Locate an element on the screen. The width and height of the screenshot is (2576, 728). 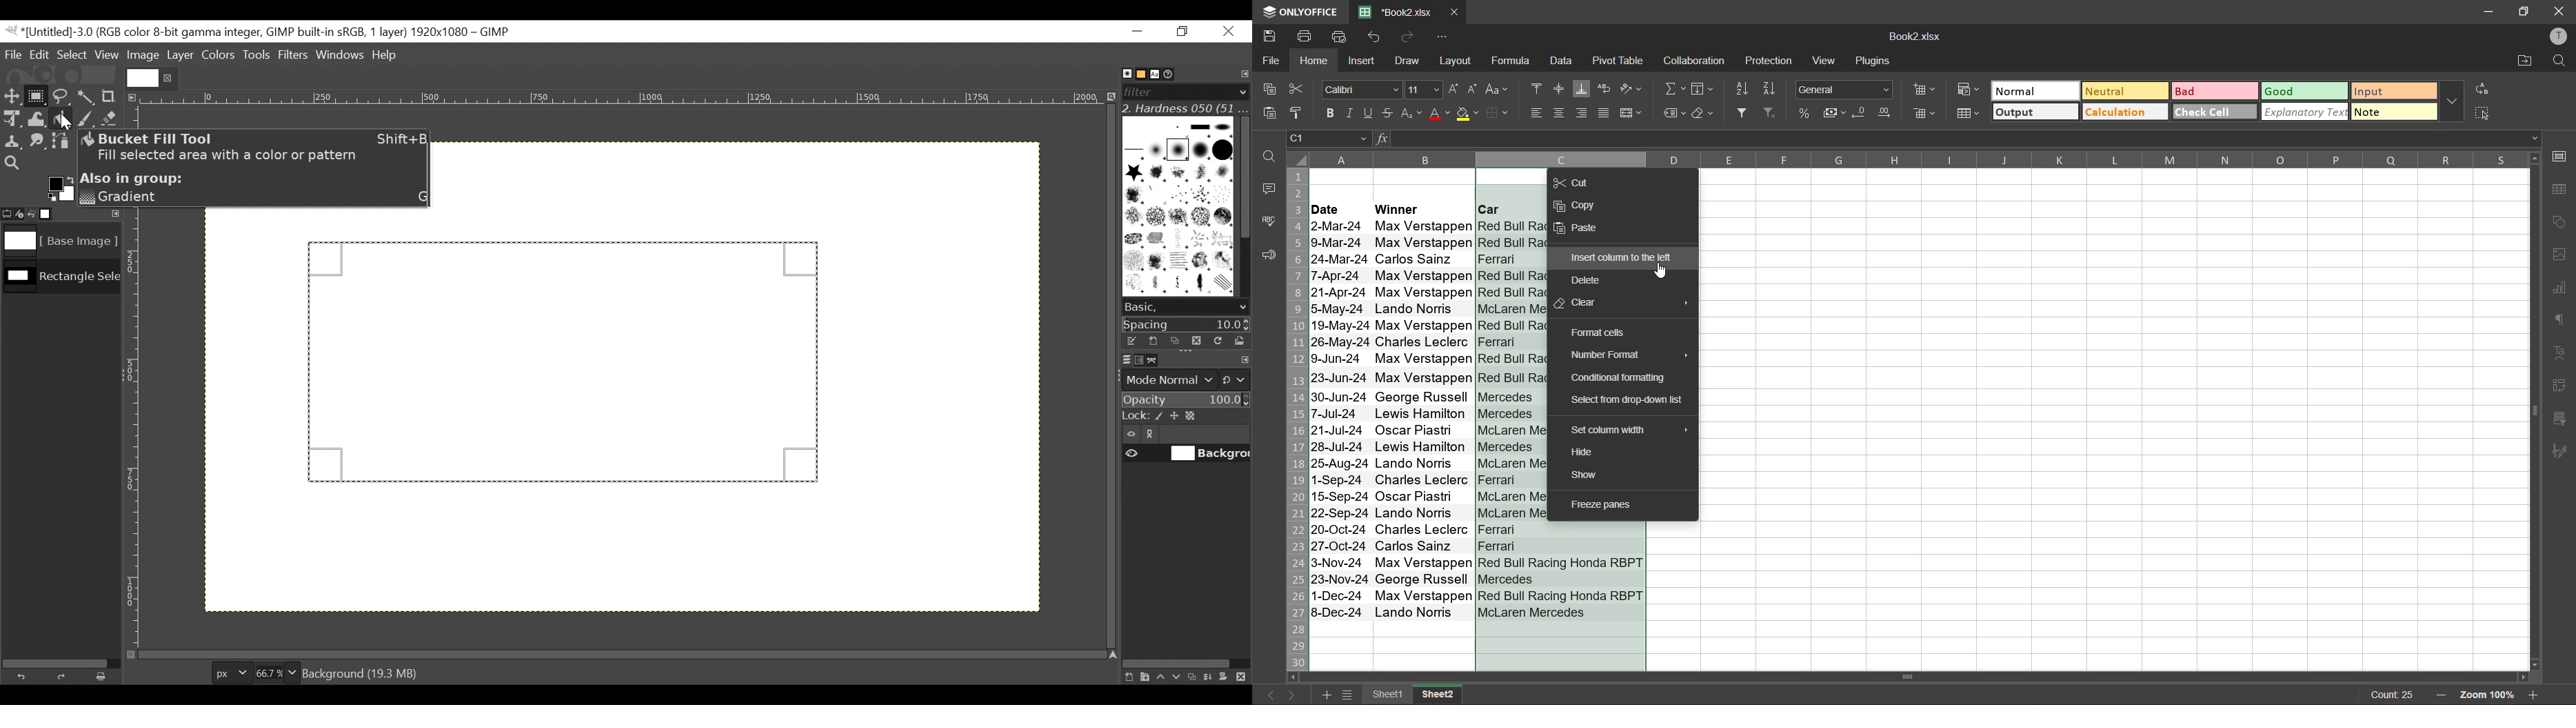
calculation is located at coordinates (2124, 113).